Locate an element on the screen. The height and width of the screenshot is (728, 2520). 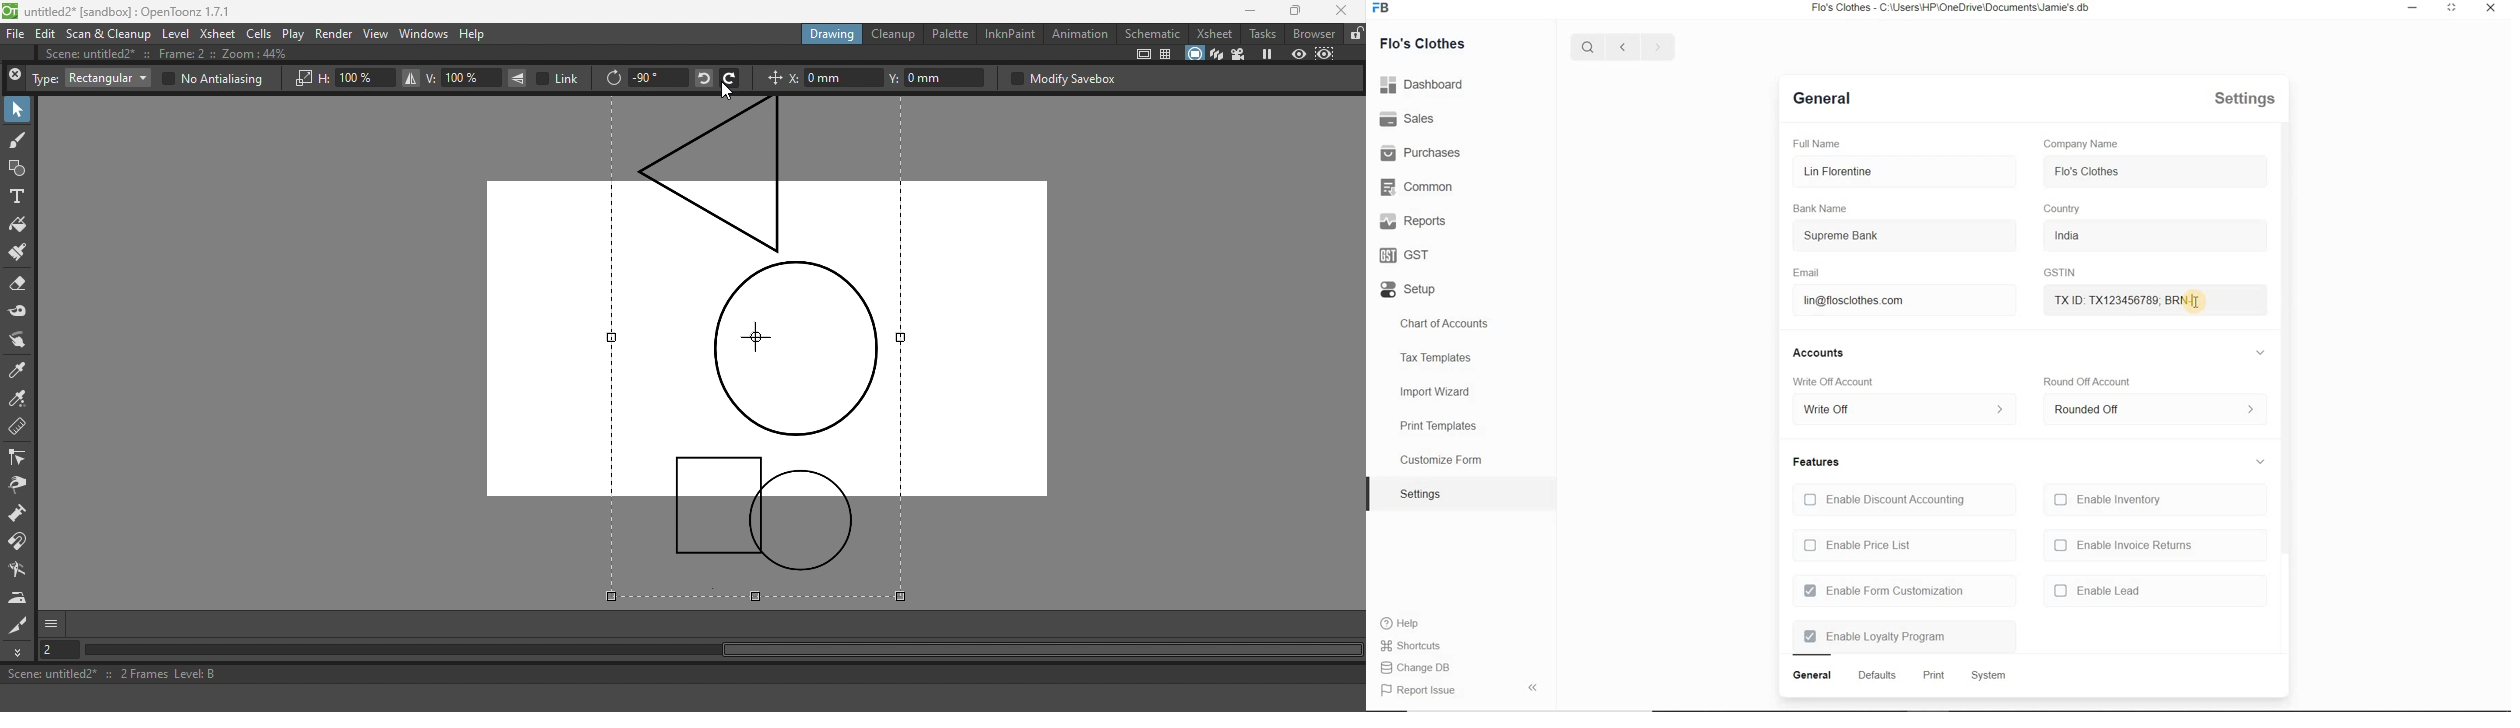
Tasks is located at coordinates (1262, 33).